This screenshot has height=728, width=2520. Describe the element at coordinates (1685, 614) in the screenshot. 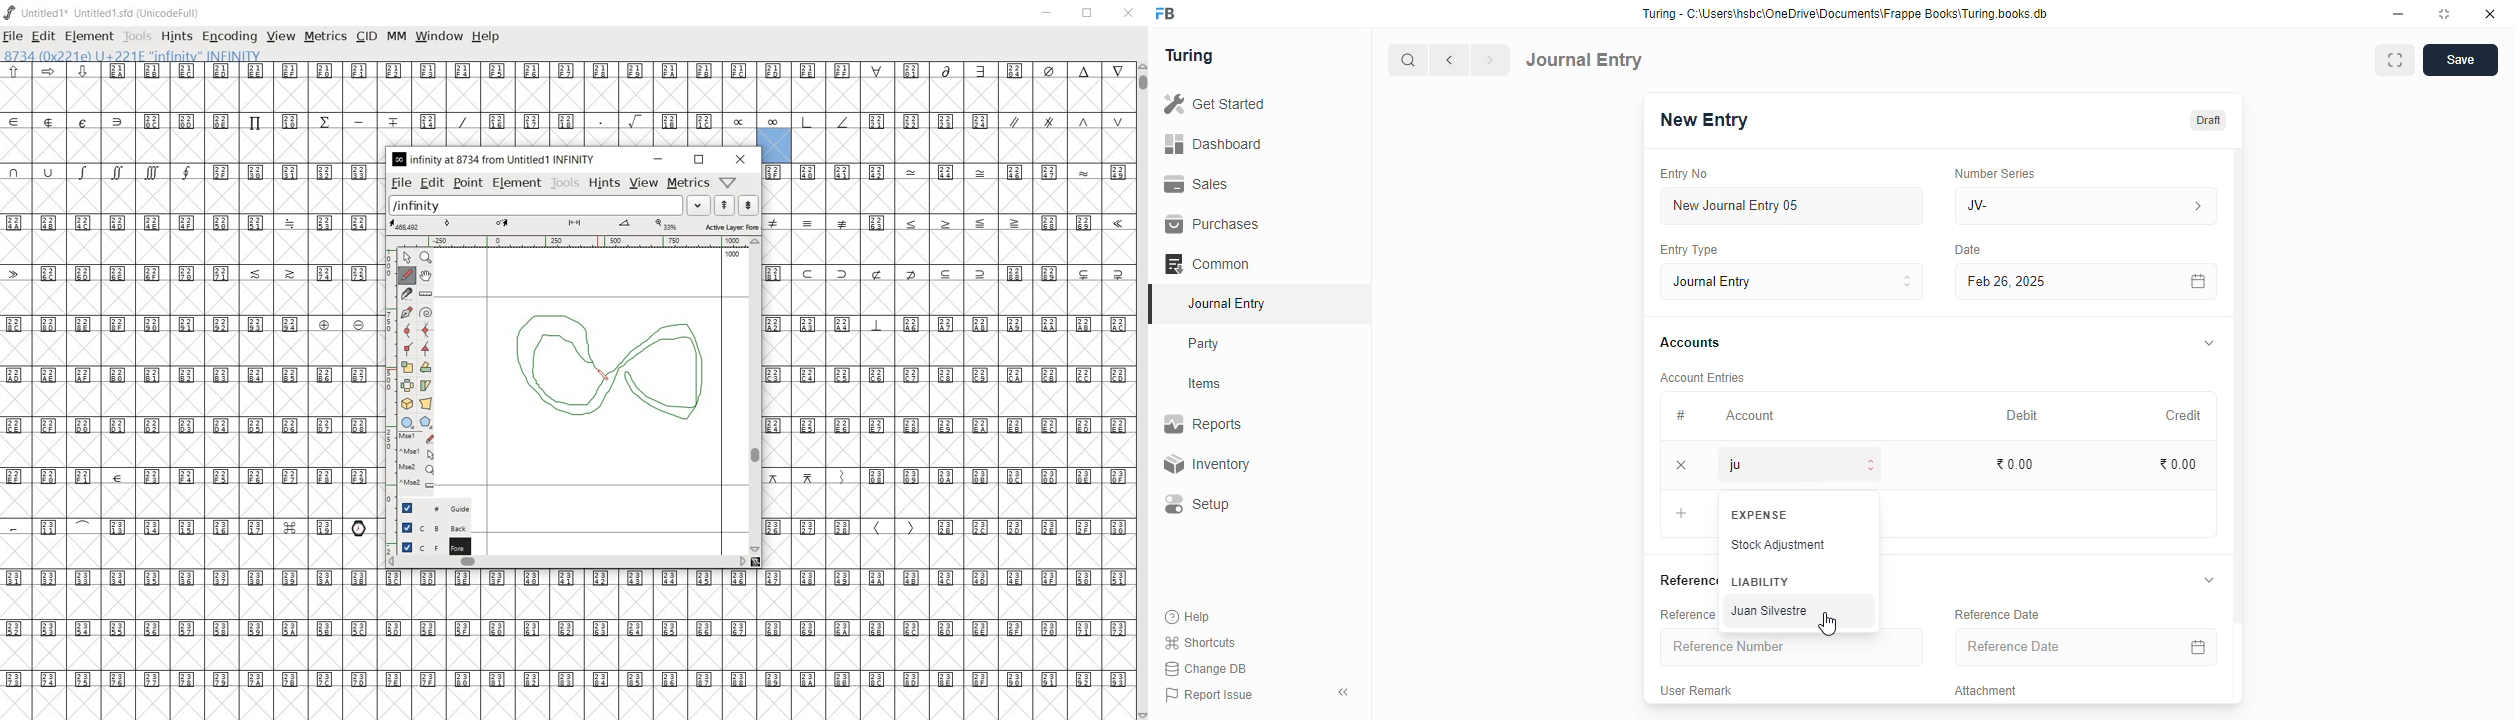

I see `reference number` at that location.